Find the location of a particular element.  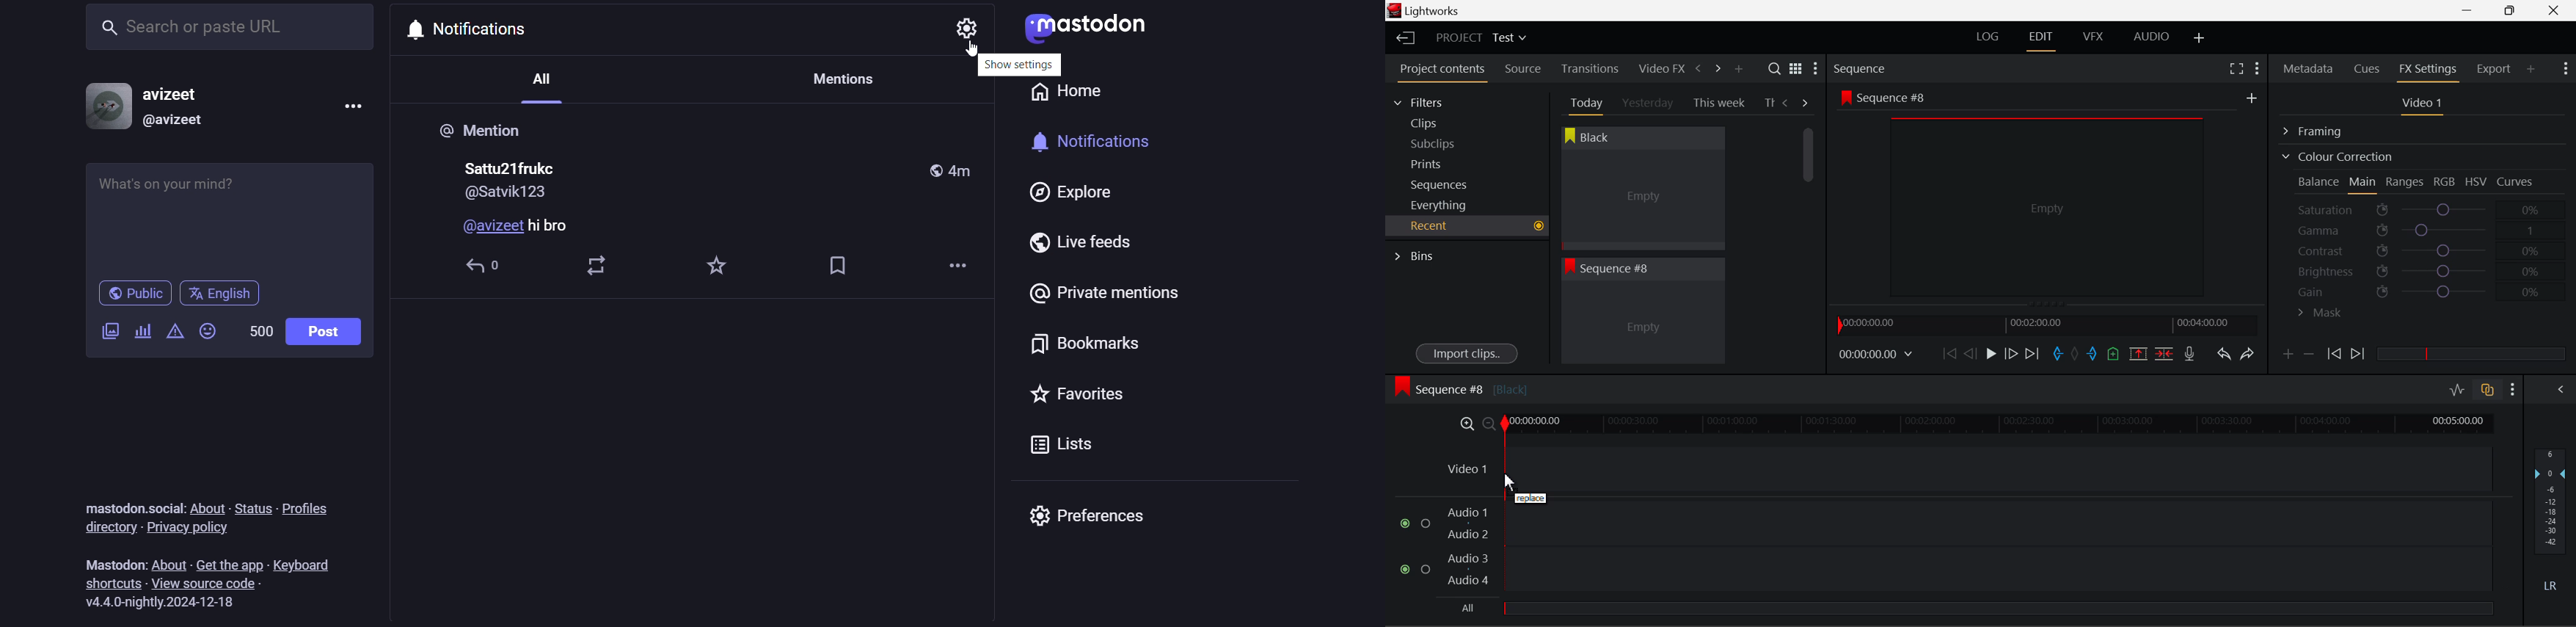

Add Panel is located at coordinates (2532, 68).